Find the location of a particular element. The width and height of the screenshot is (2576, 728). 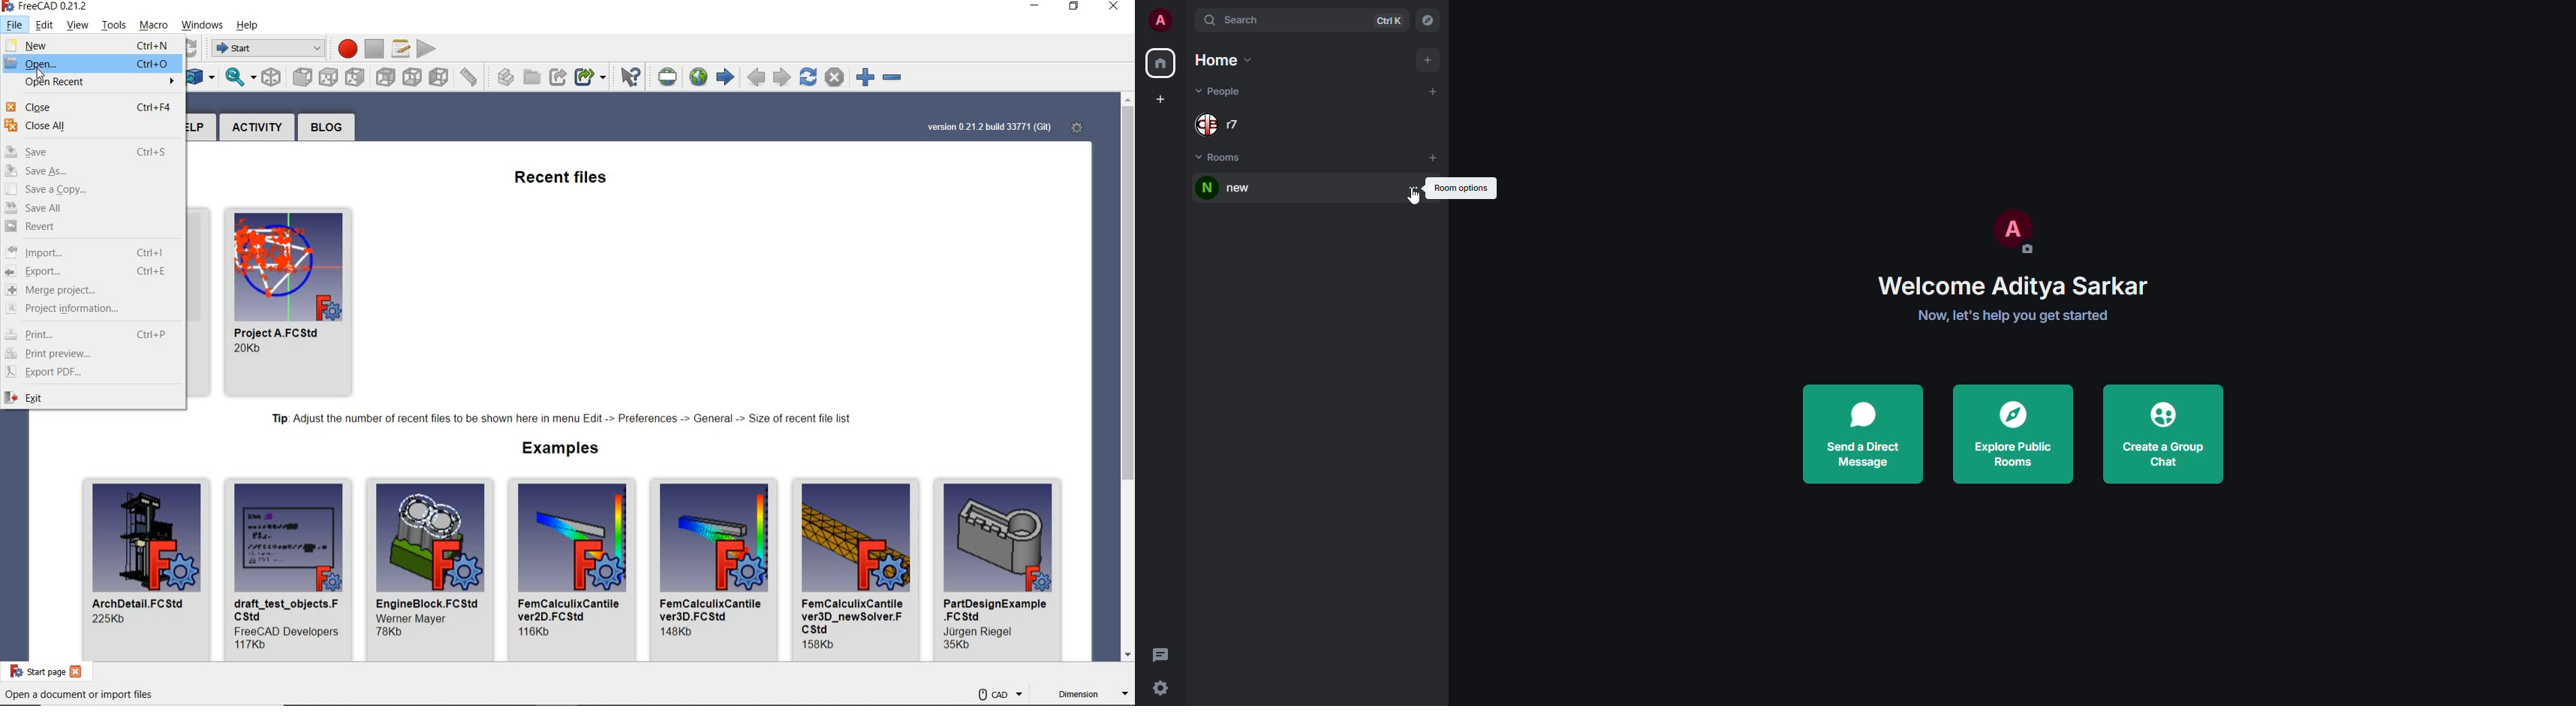

explore public rooms is located at coordinates (2012, 435).